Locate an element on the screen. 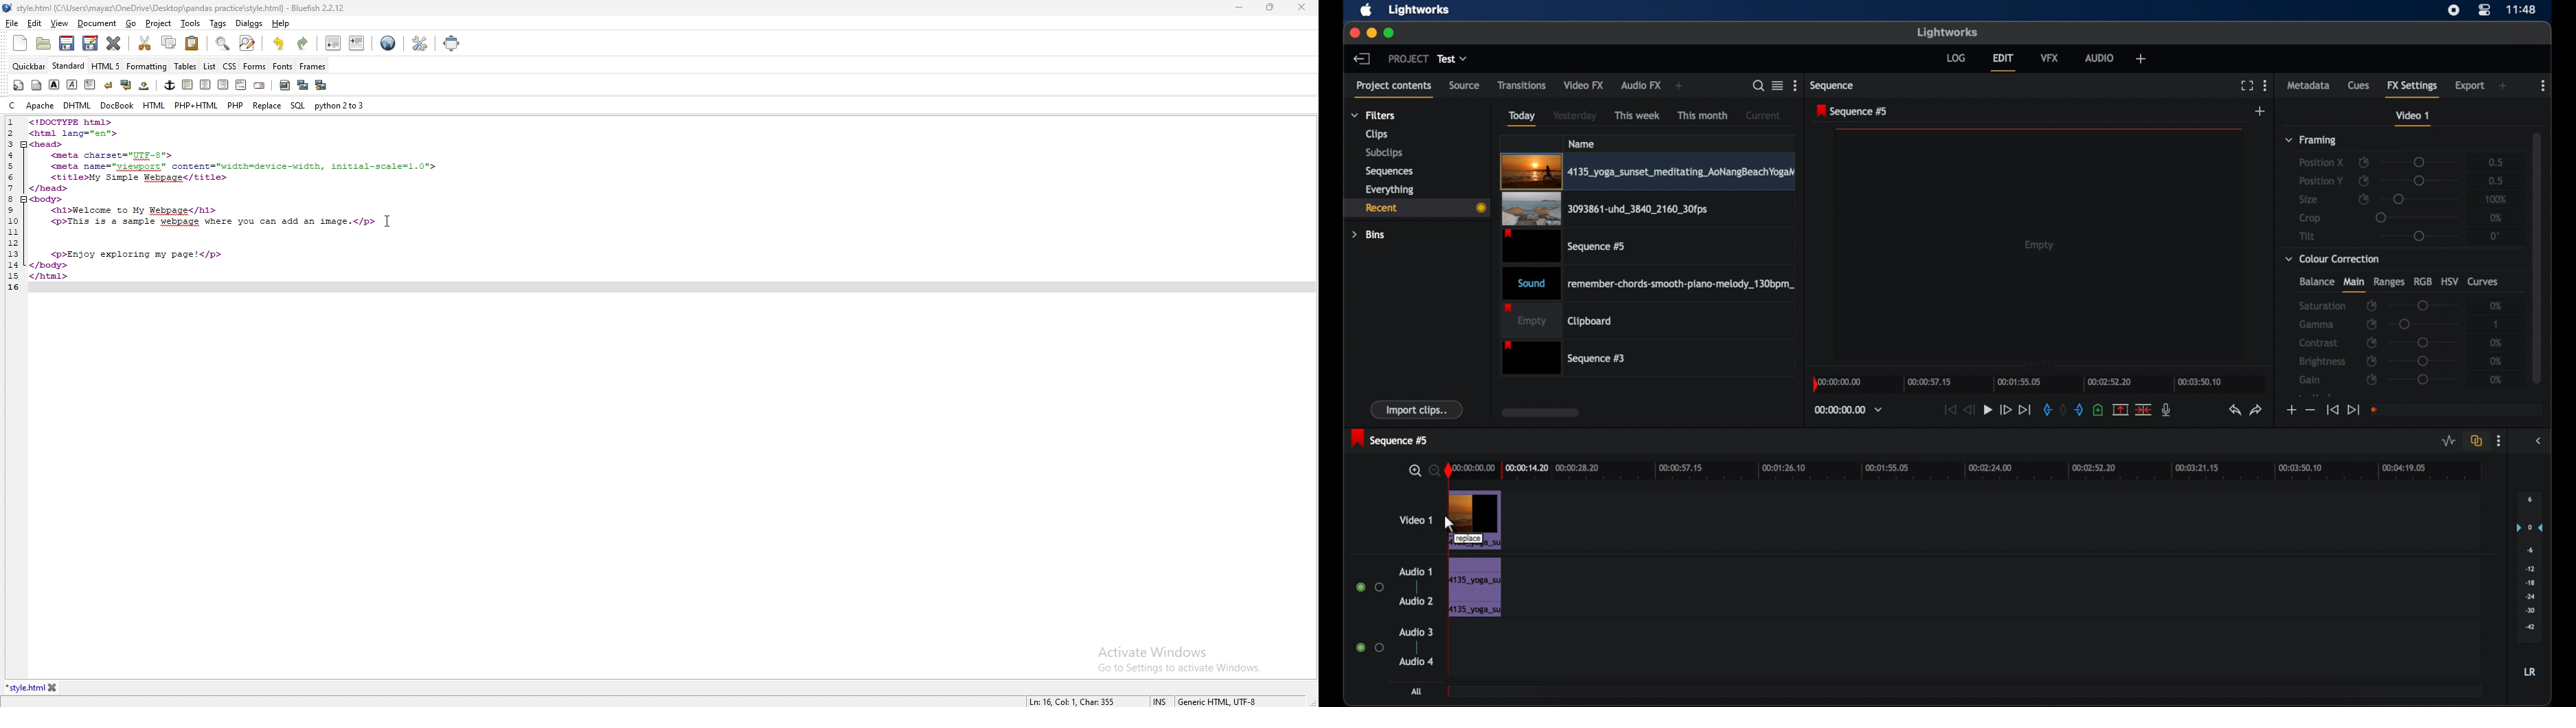 Image resolution: width=2576 pixels, height=728 pixels. increment is located at coordinates (2290, 410).